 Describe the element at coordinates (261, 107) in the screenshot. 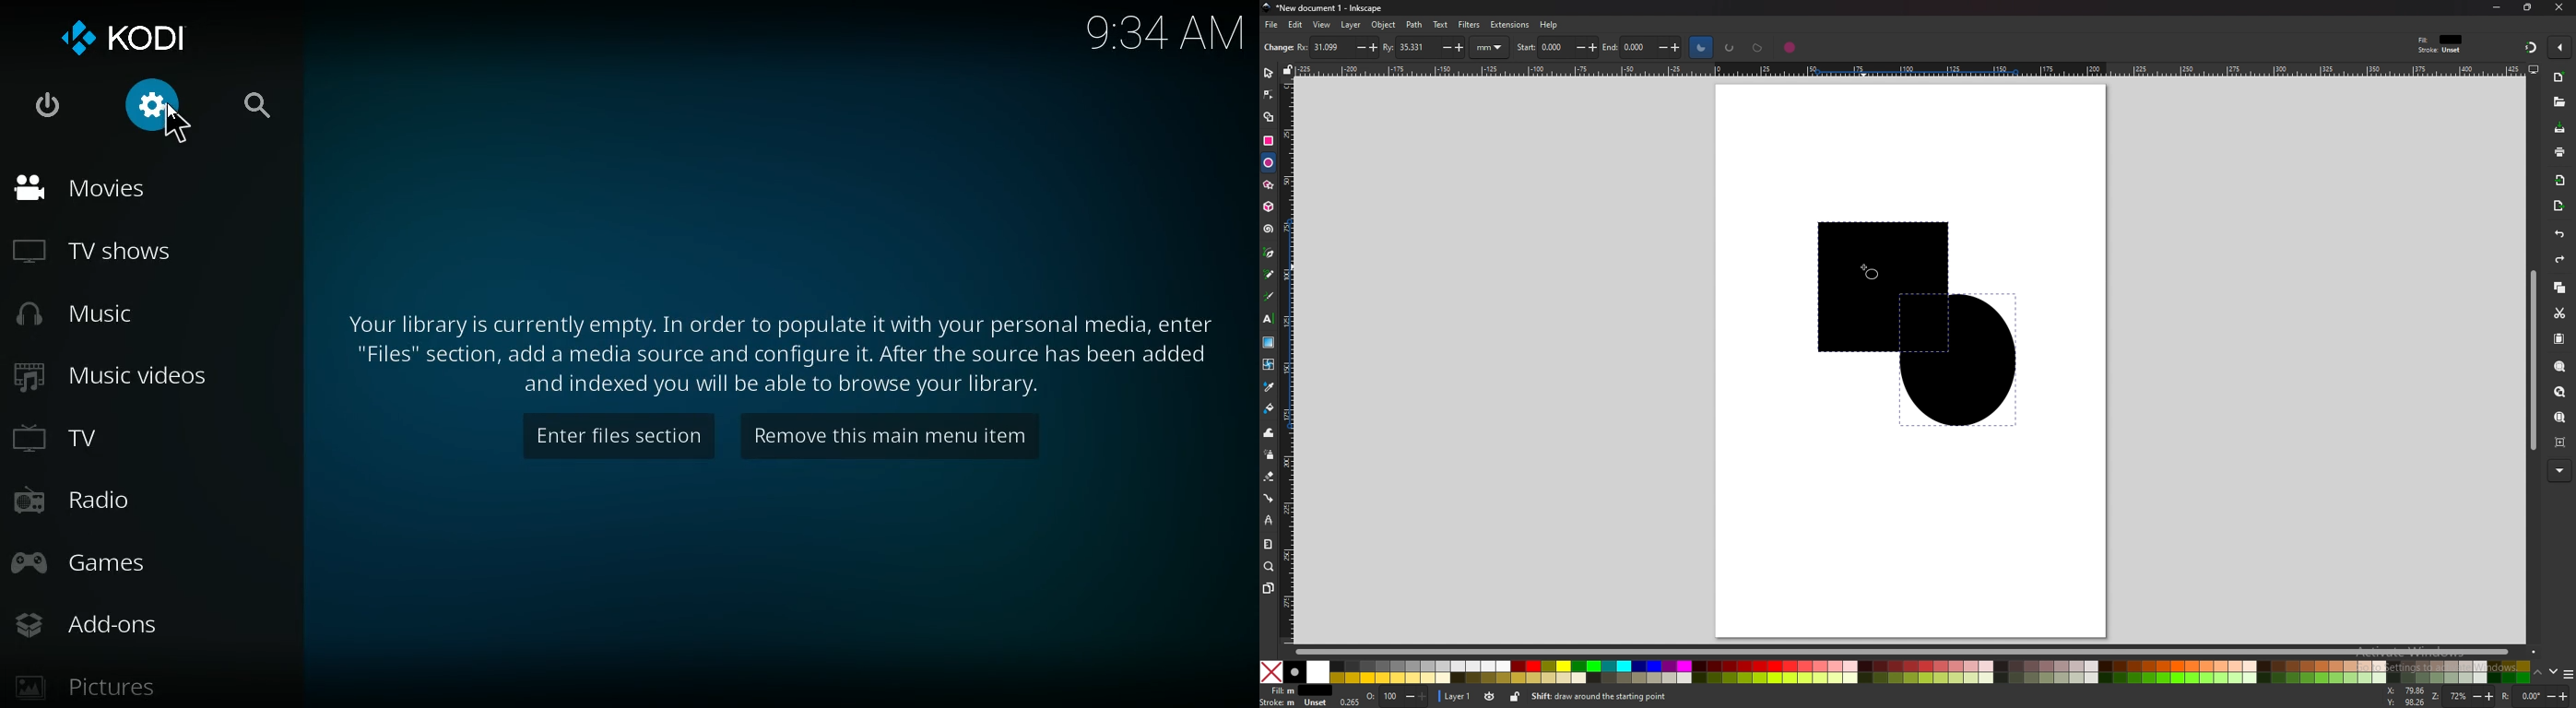

I see `search` at that location.